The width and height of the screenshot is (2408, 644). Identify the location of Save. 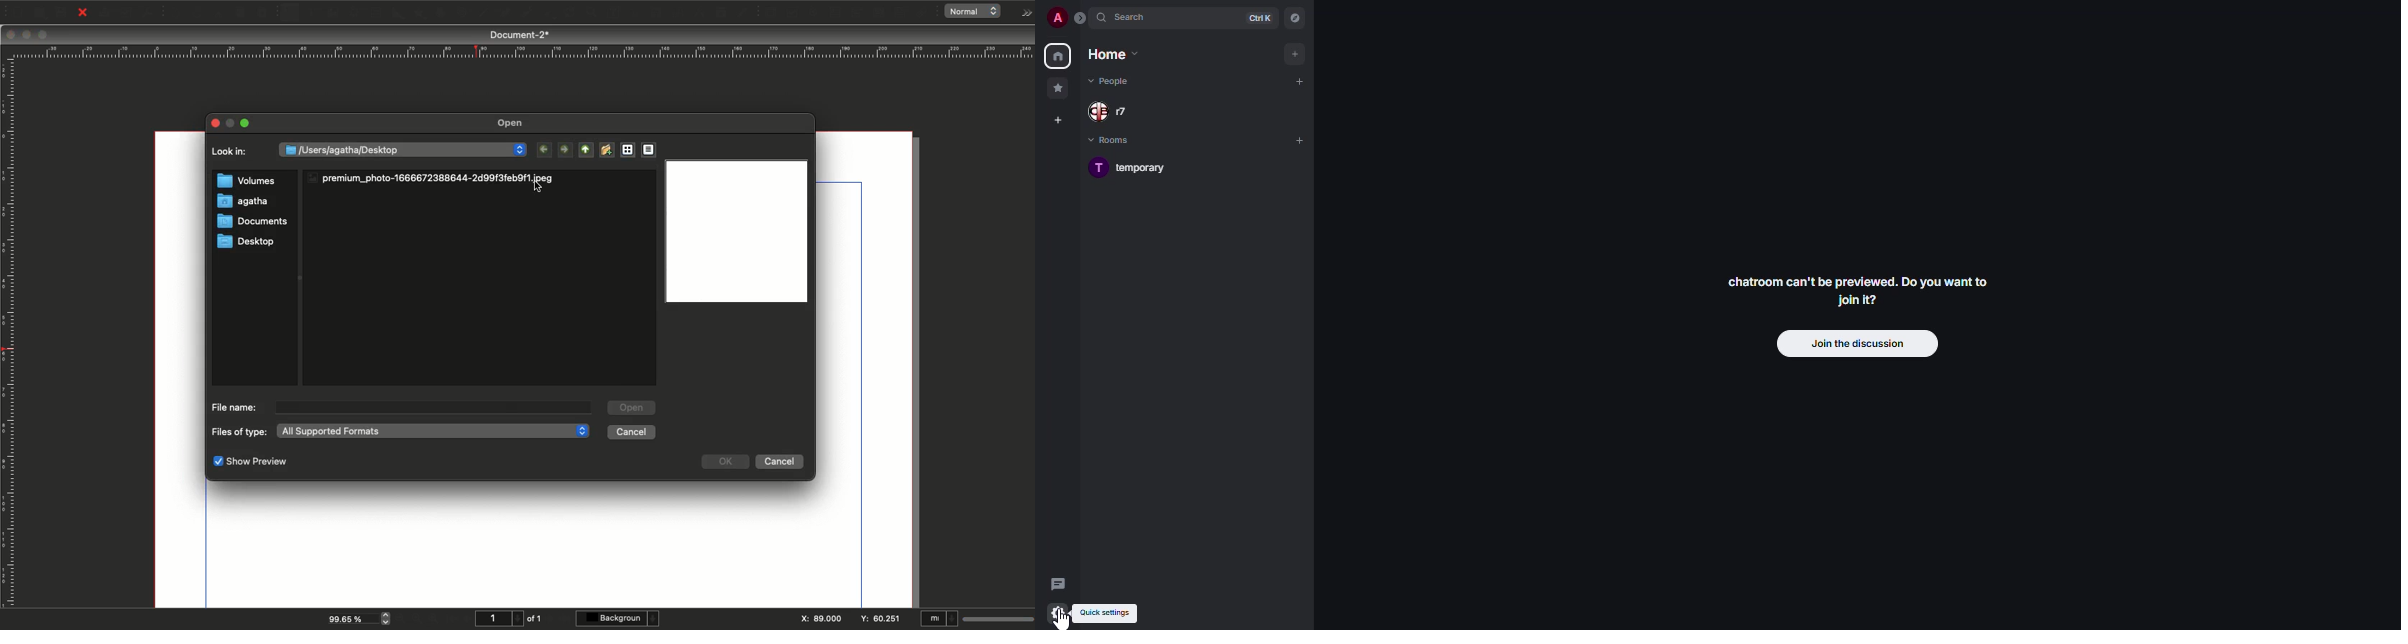
(64, 12).